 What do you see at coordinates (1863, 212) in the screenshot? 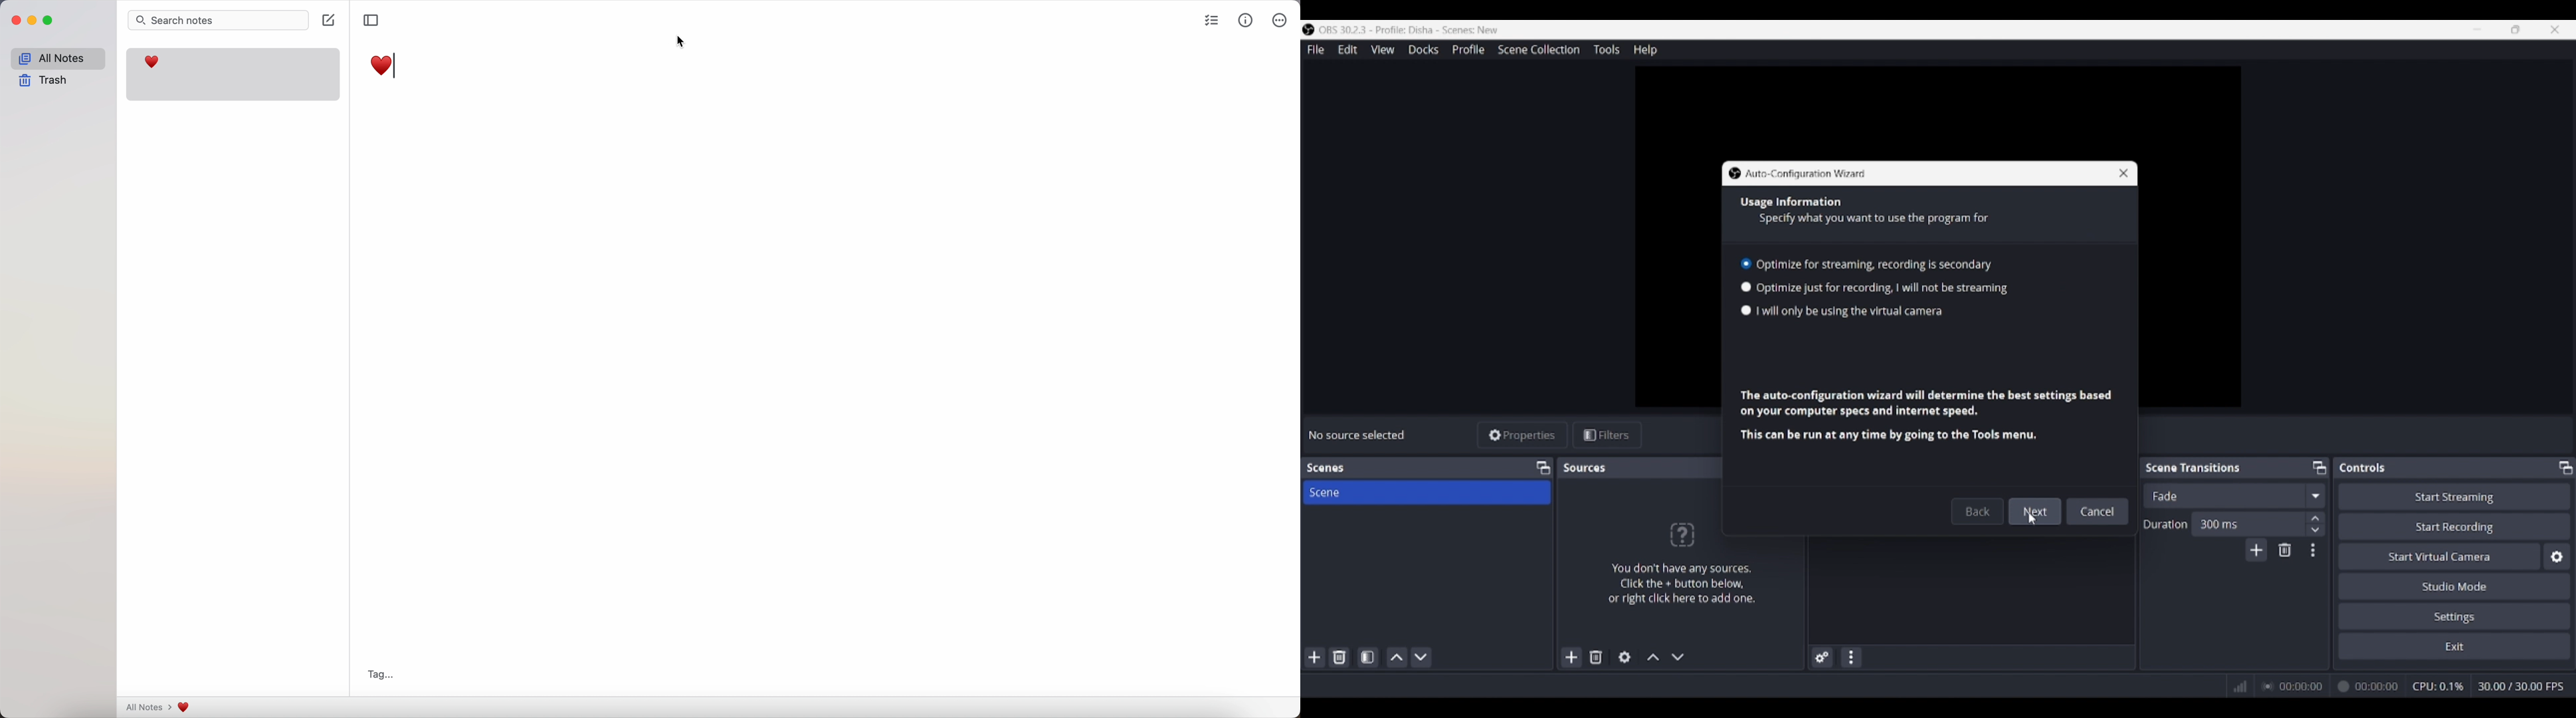
I see `Section title and description` at bounding box center [1863, 212].